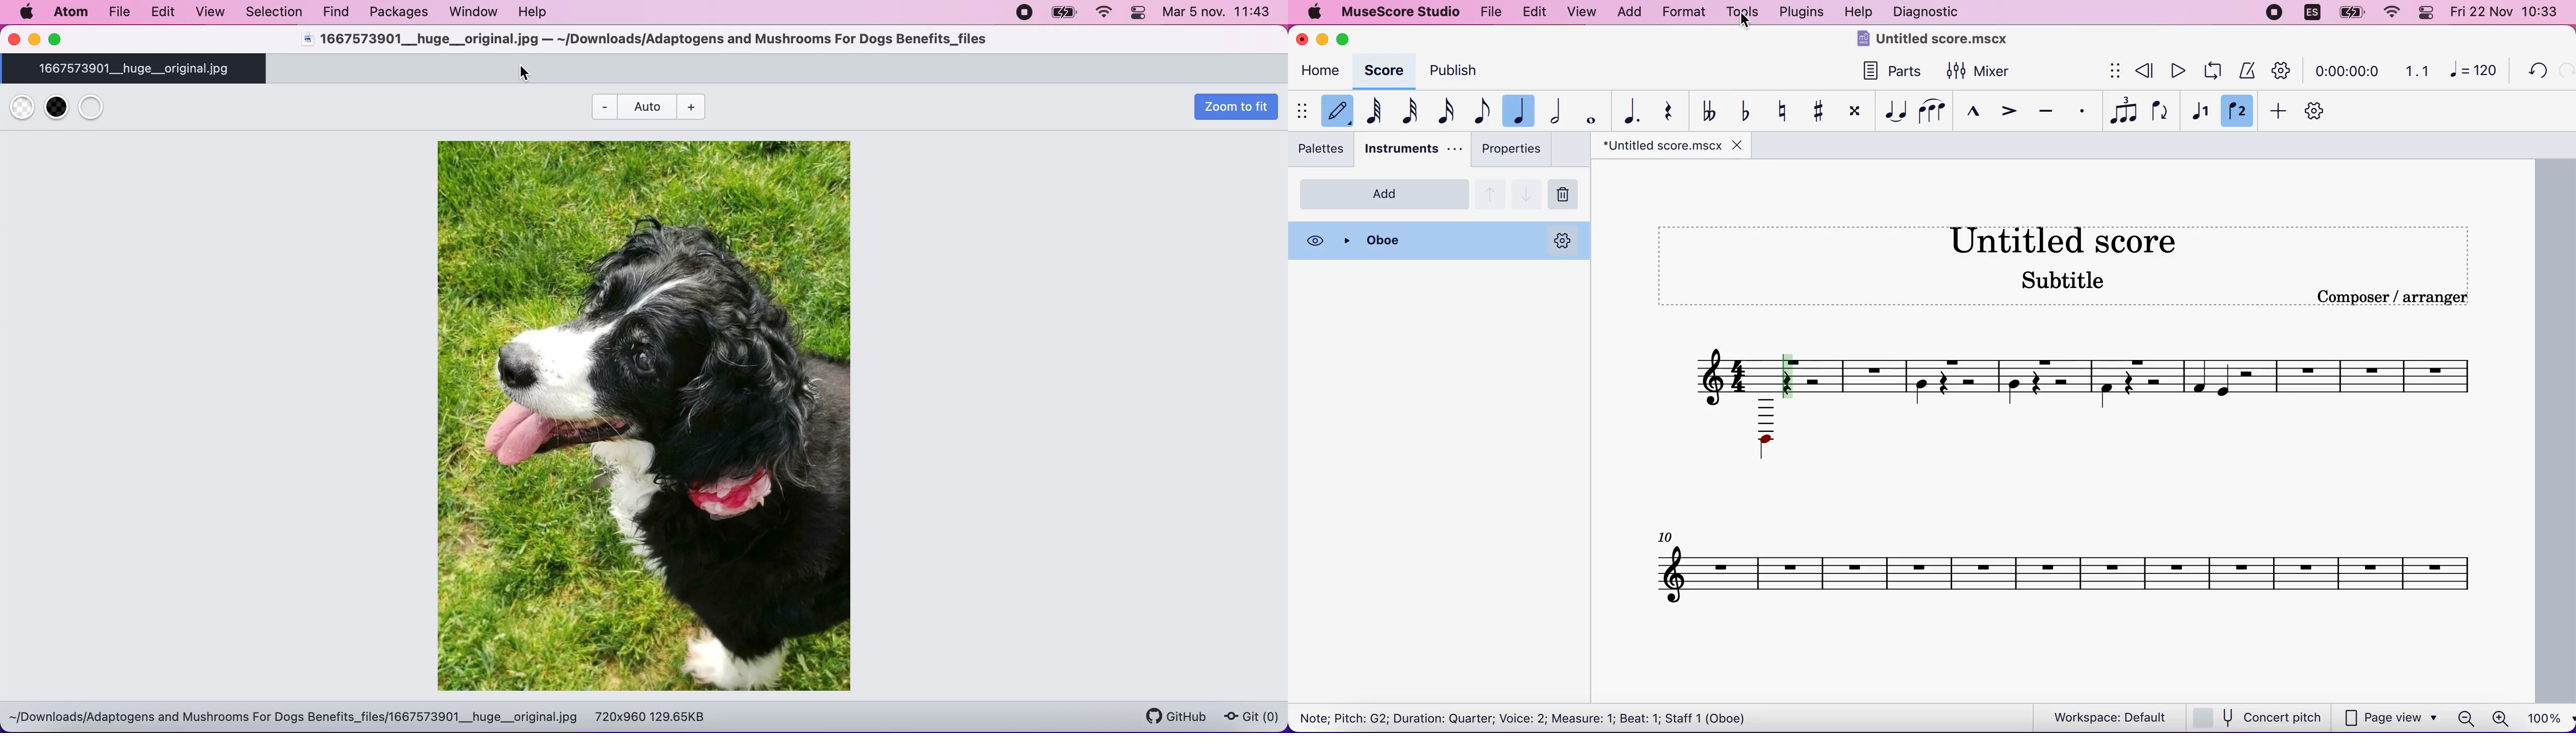 This screenshot has height=756, width=2576. What do you see at coordinates (1933, 12) in the screenshot?
I see `diagnostic` at bounding box center [1933, 12].